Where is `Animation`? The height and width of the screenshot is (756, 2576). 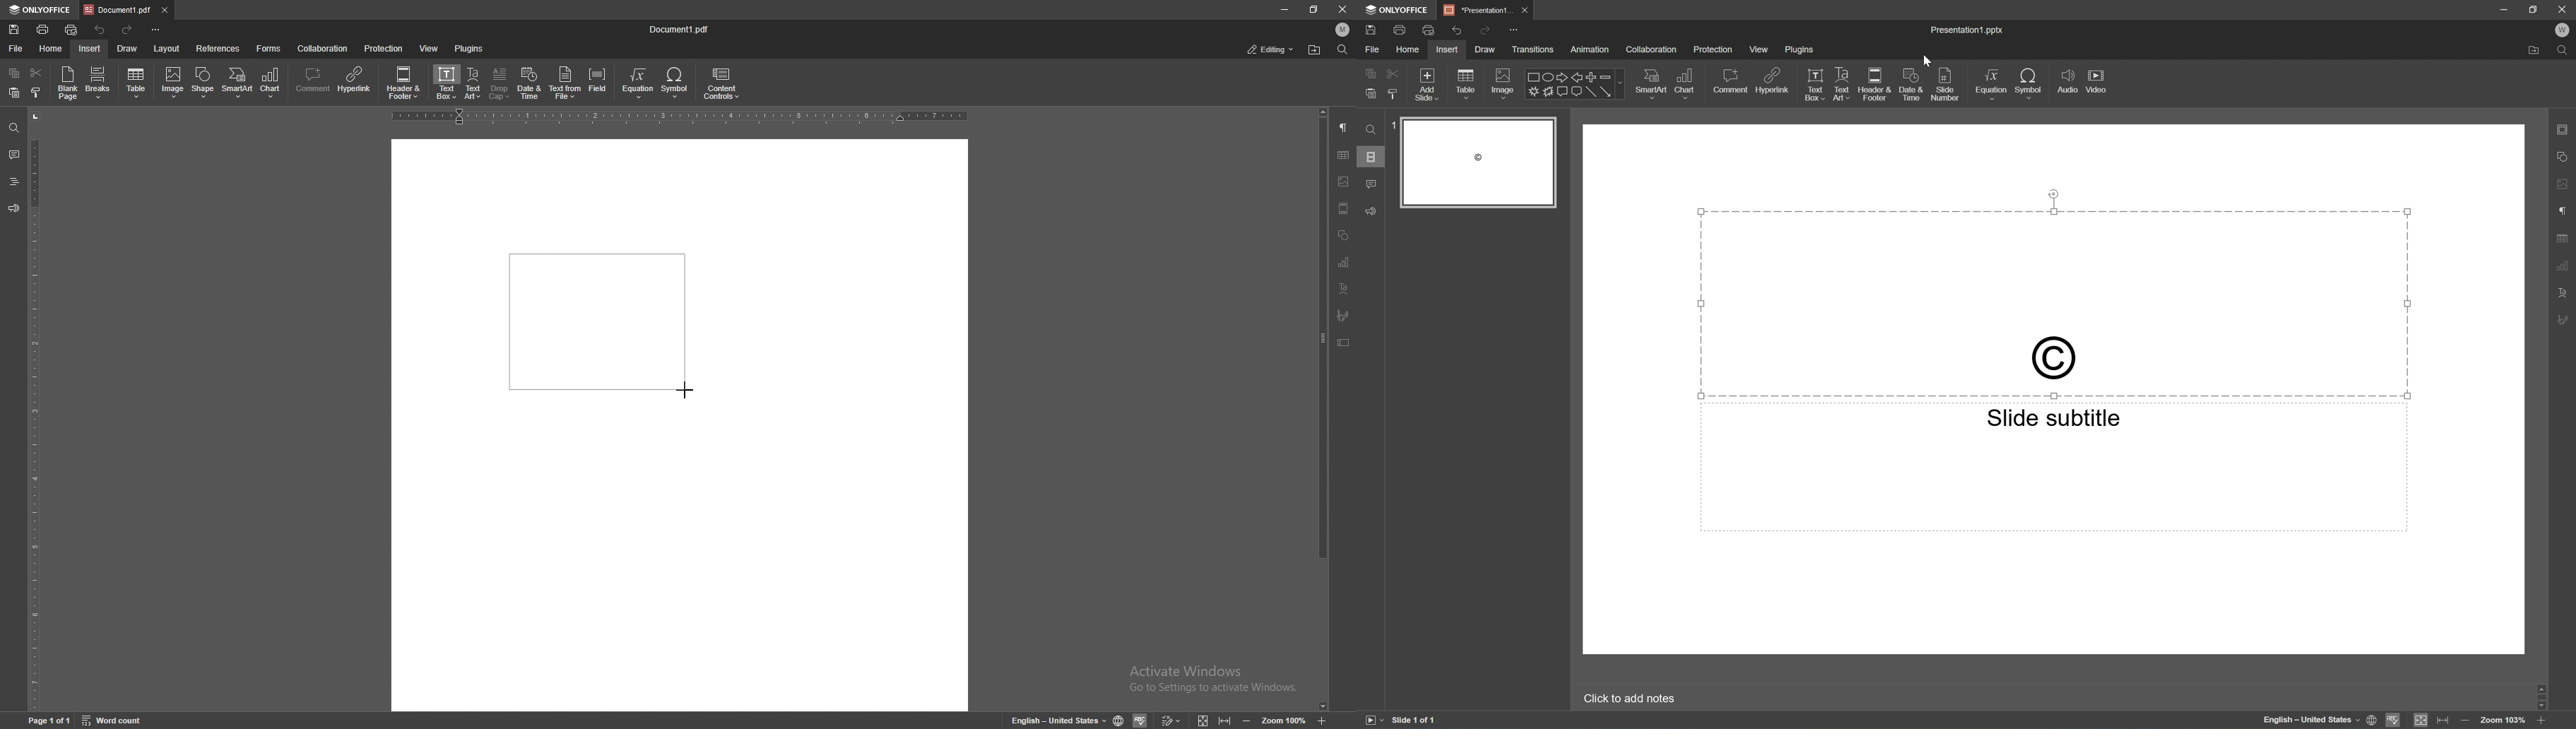
Animation is located at coordinates (1589, 50).